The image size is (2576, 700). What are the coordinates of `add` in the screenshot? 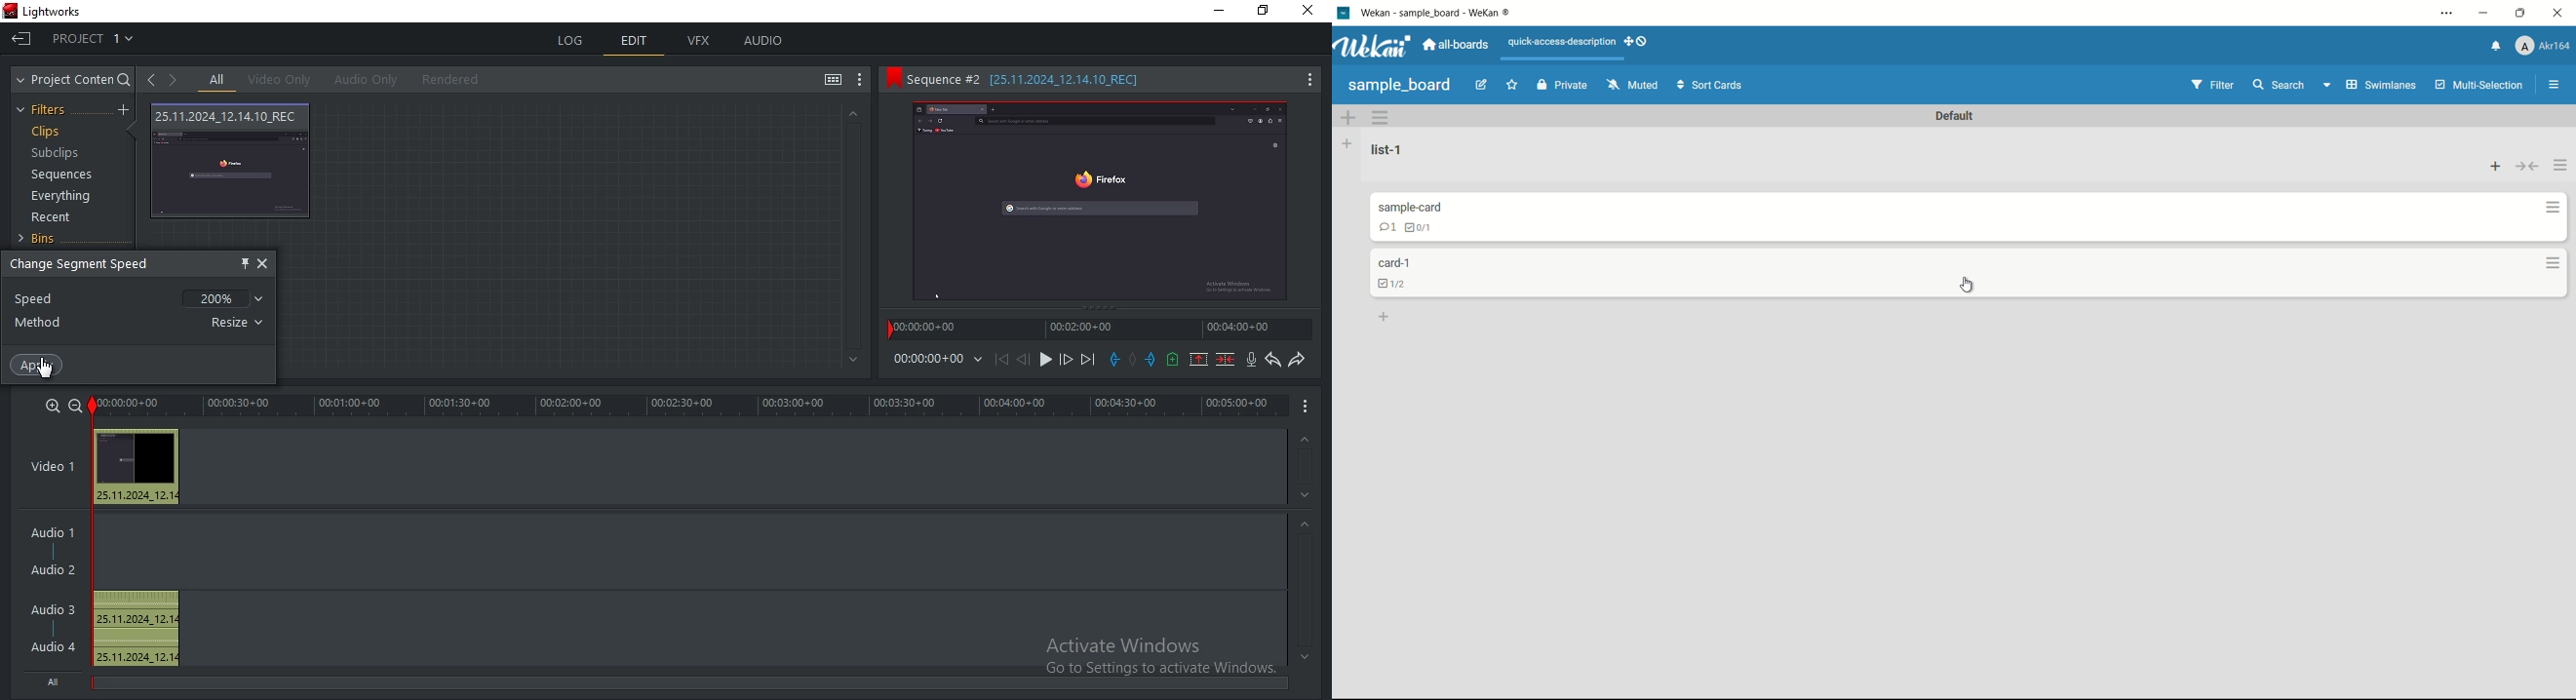 It's located at (126, 110).